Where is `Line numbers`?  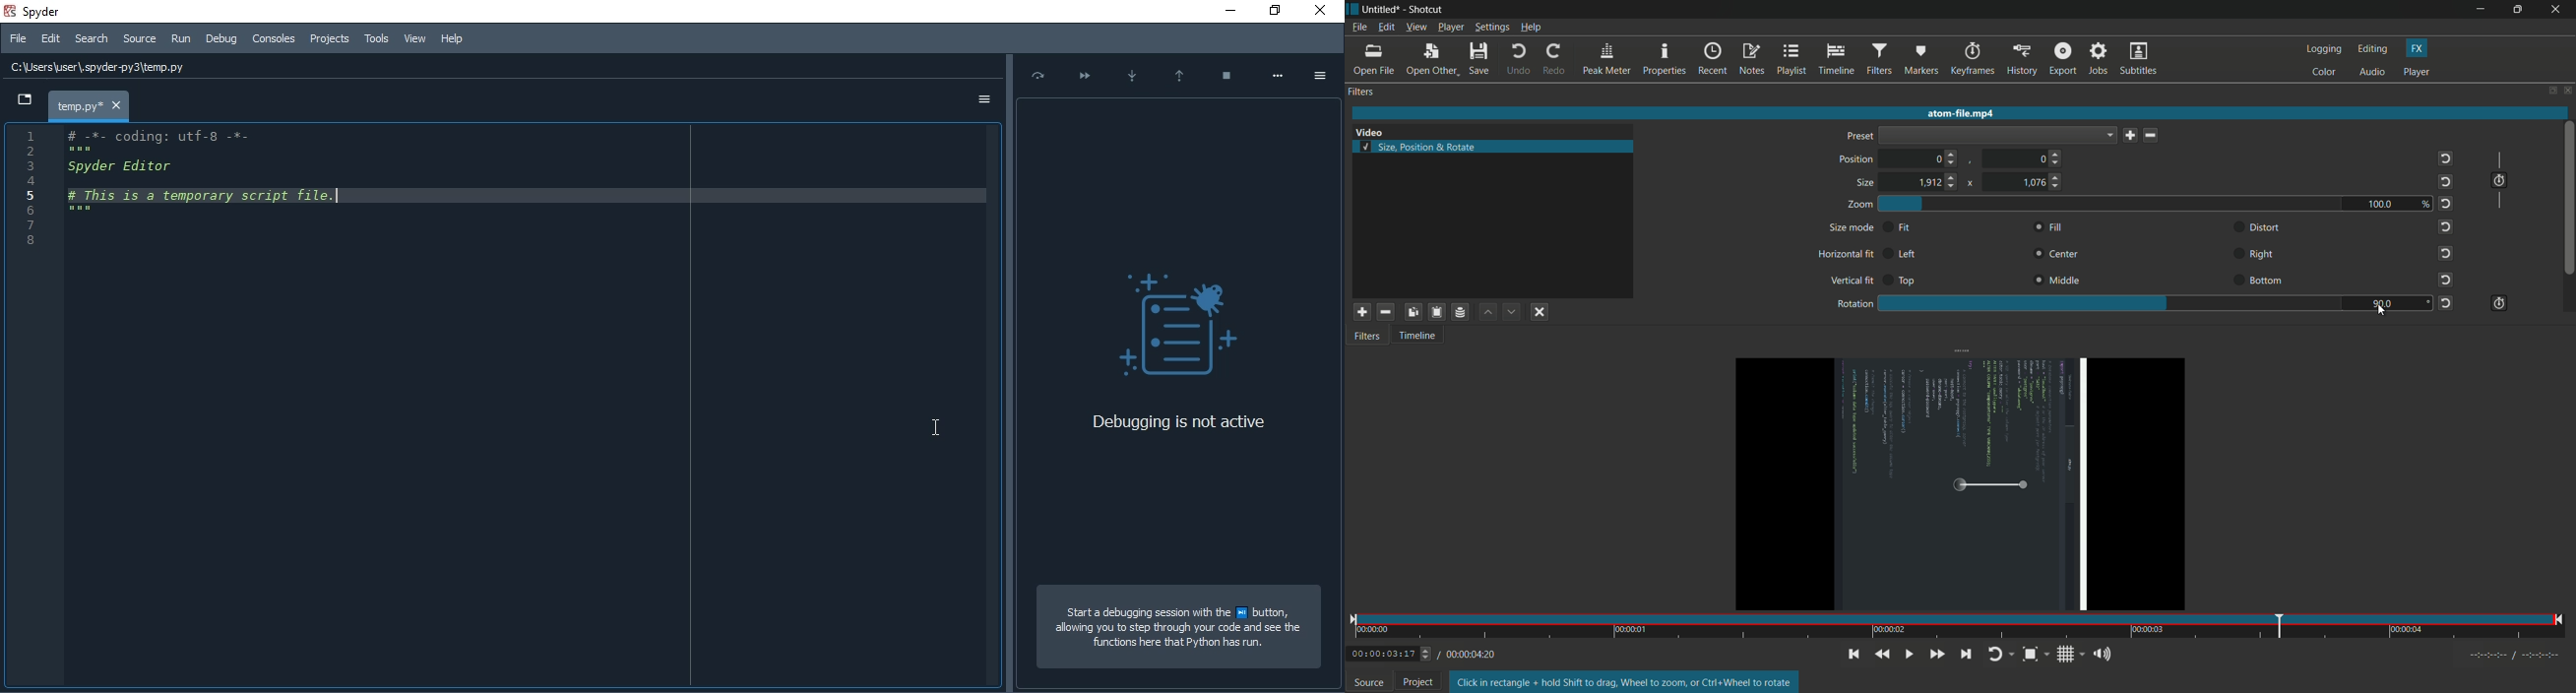
Line numbers is located at coordinates (24, 190).